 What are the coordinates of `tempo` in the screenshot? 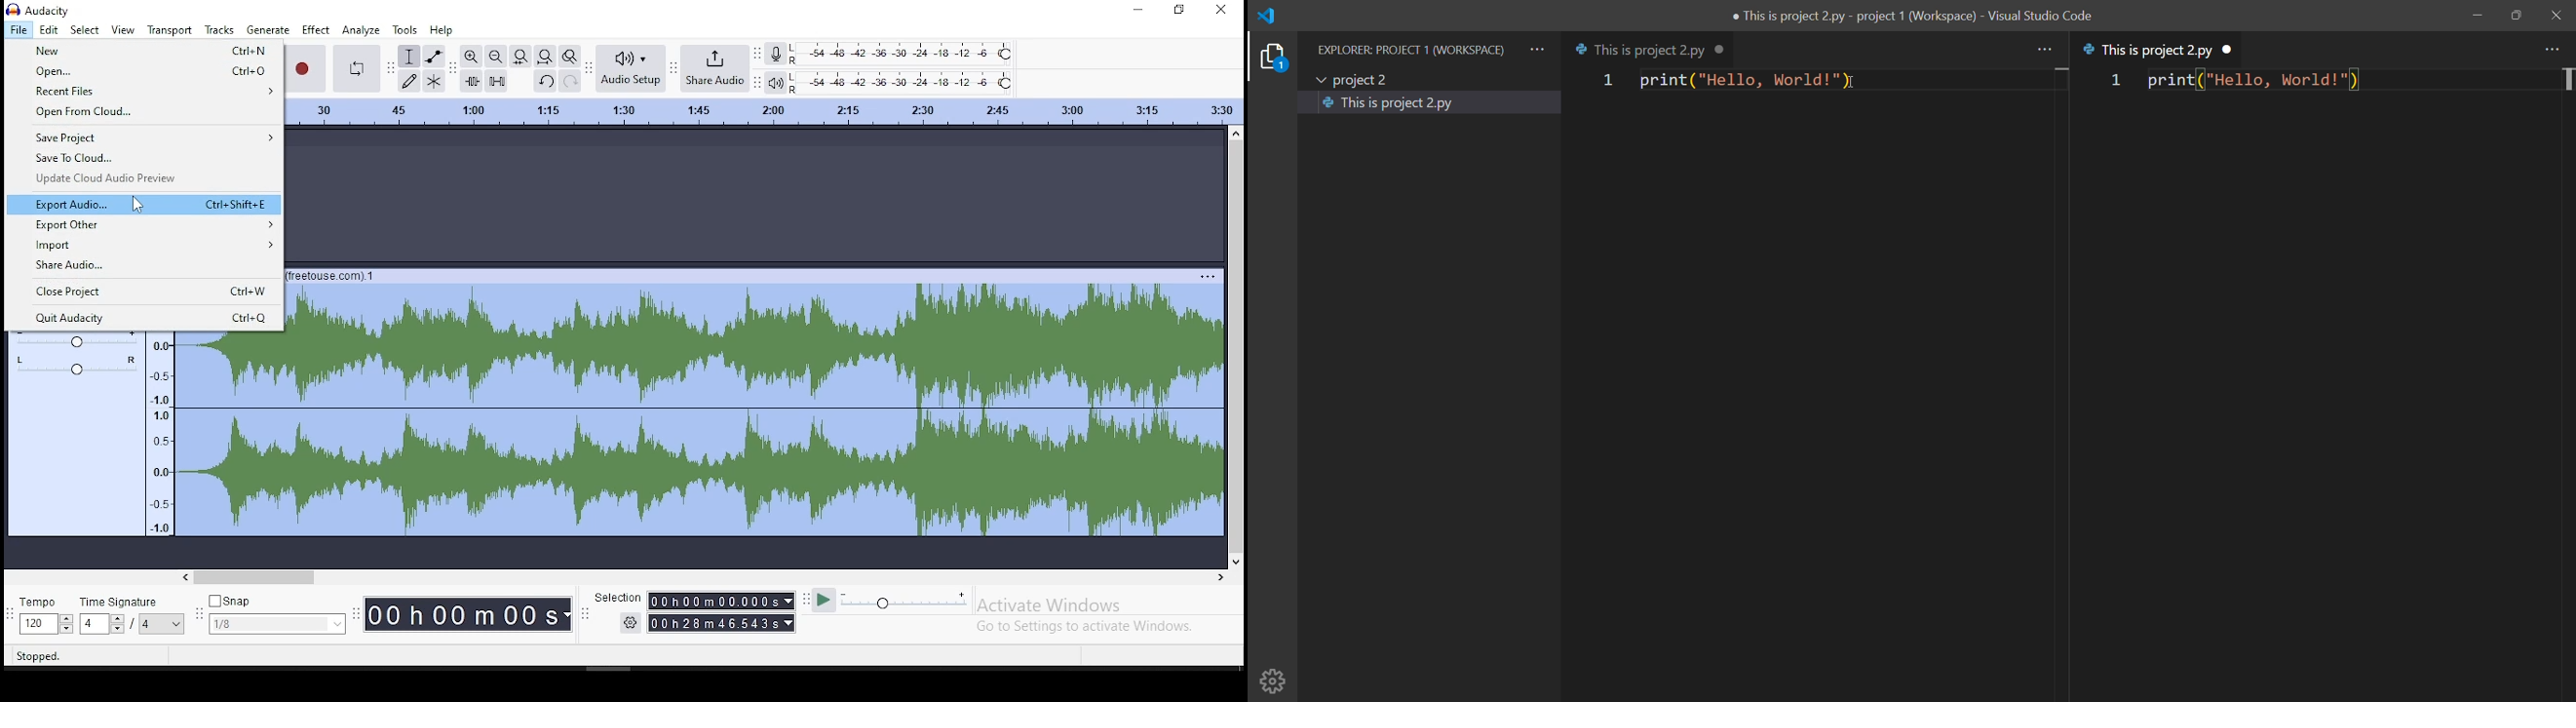 It's located at (44, 616).